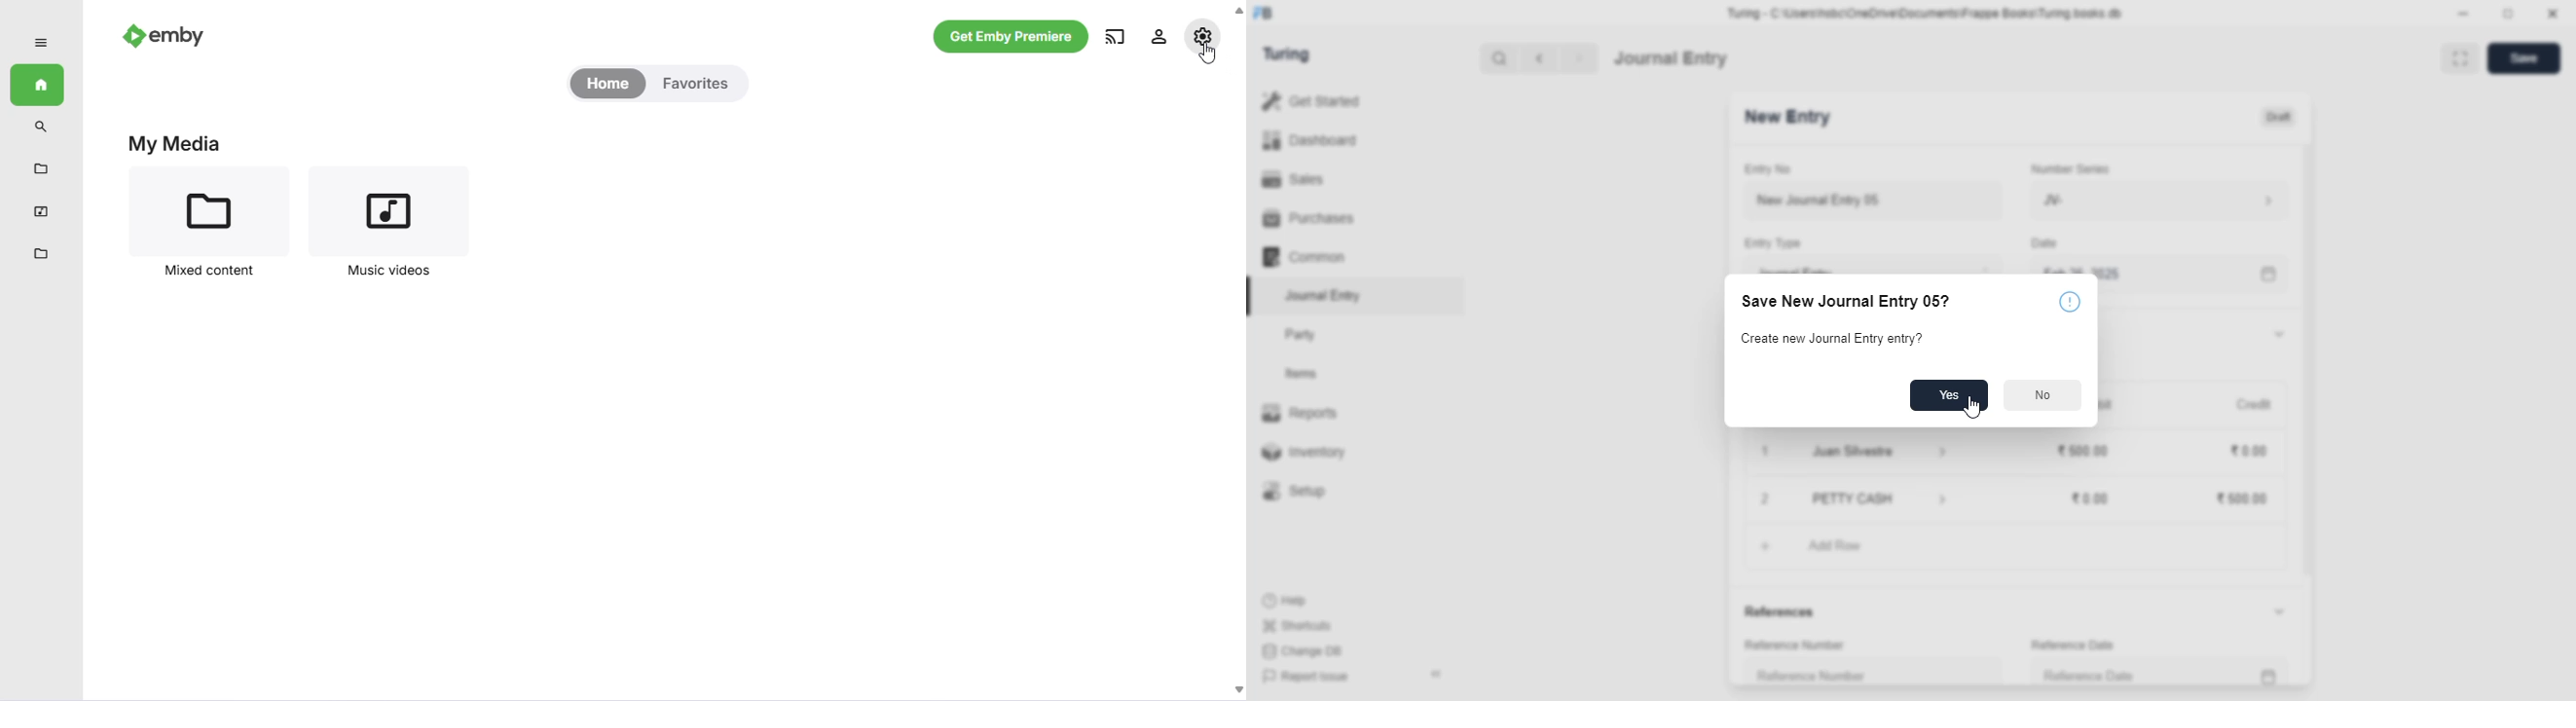 This screenshot has width=2576, height=728. What do you see at coordinates (42, 127) in the screenshot?
I see `search` at bounding box center [42, 127].